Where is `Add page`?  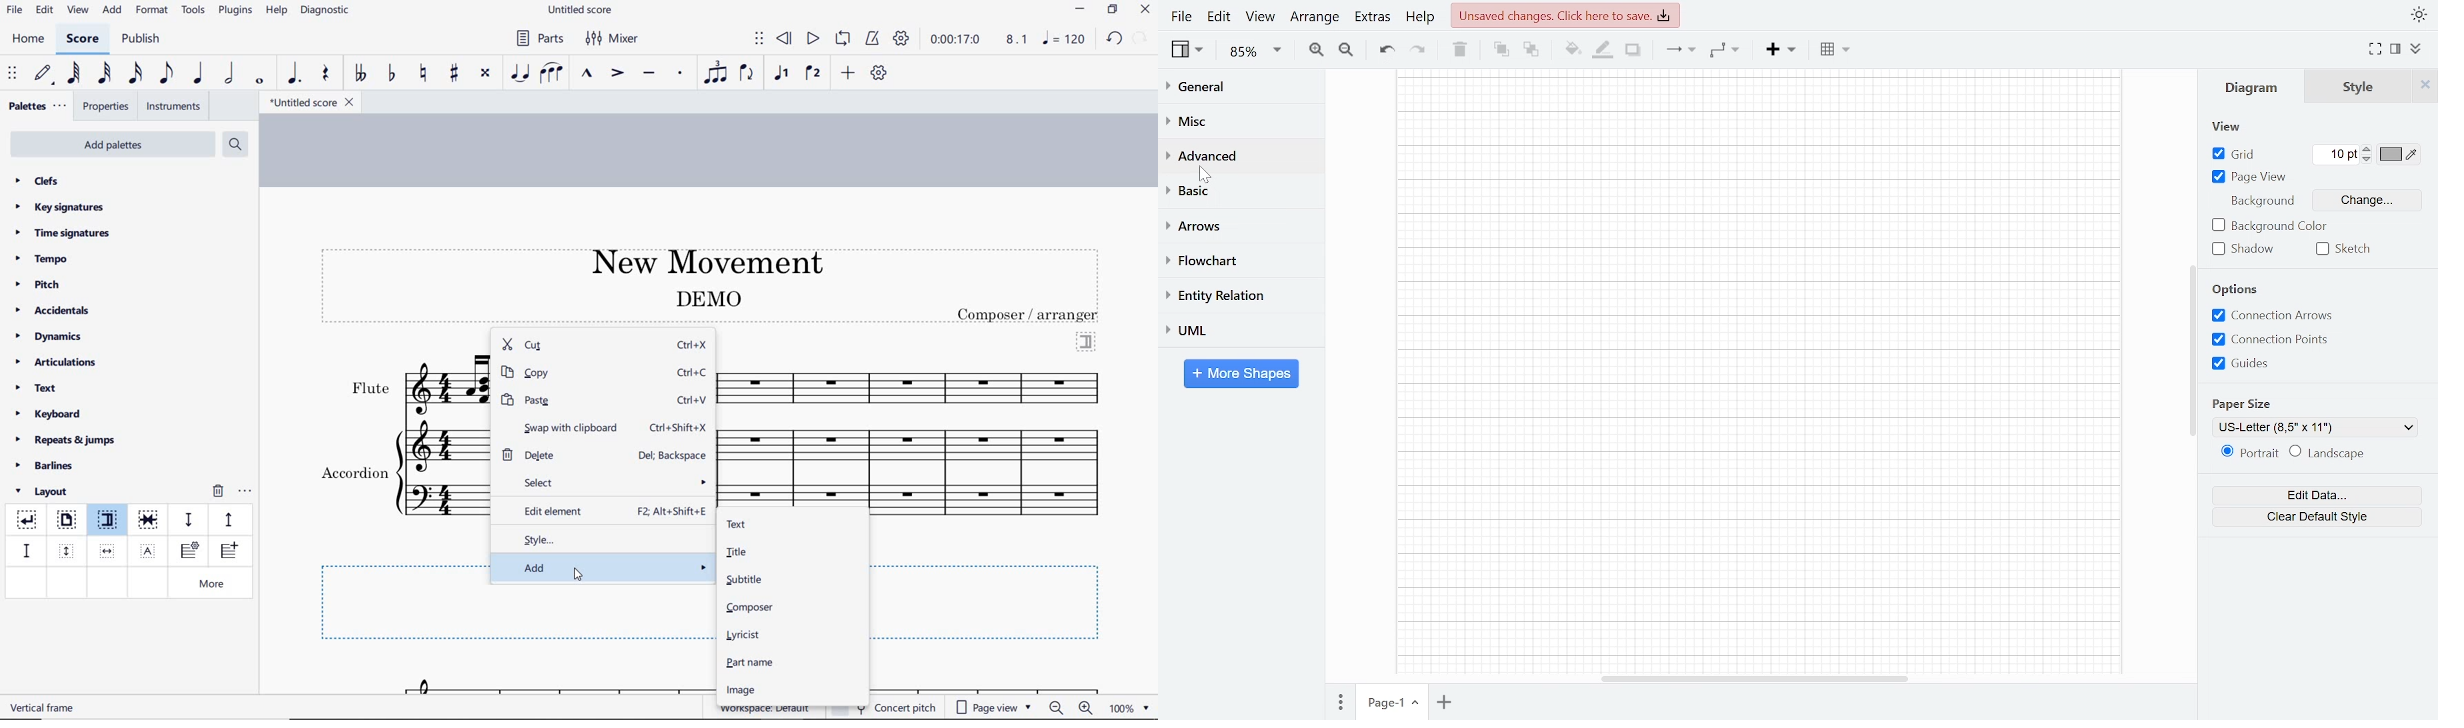 Add page is located at coordinates (1446, 701).